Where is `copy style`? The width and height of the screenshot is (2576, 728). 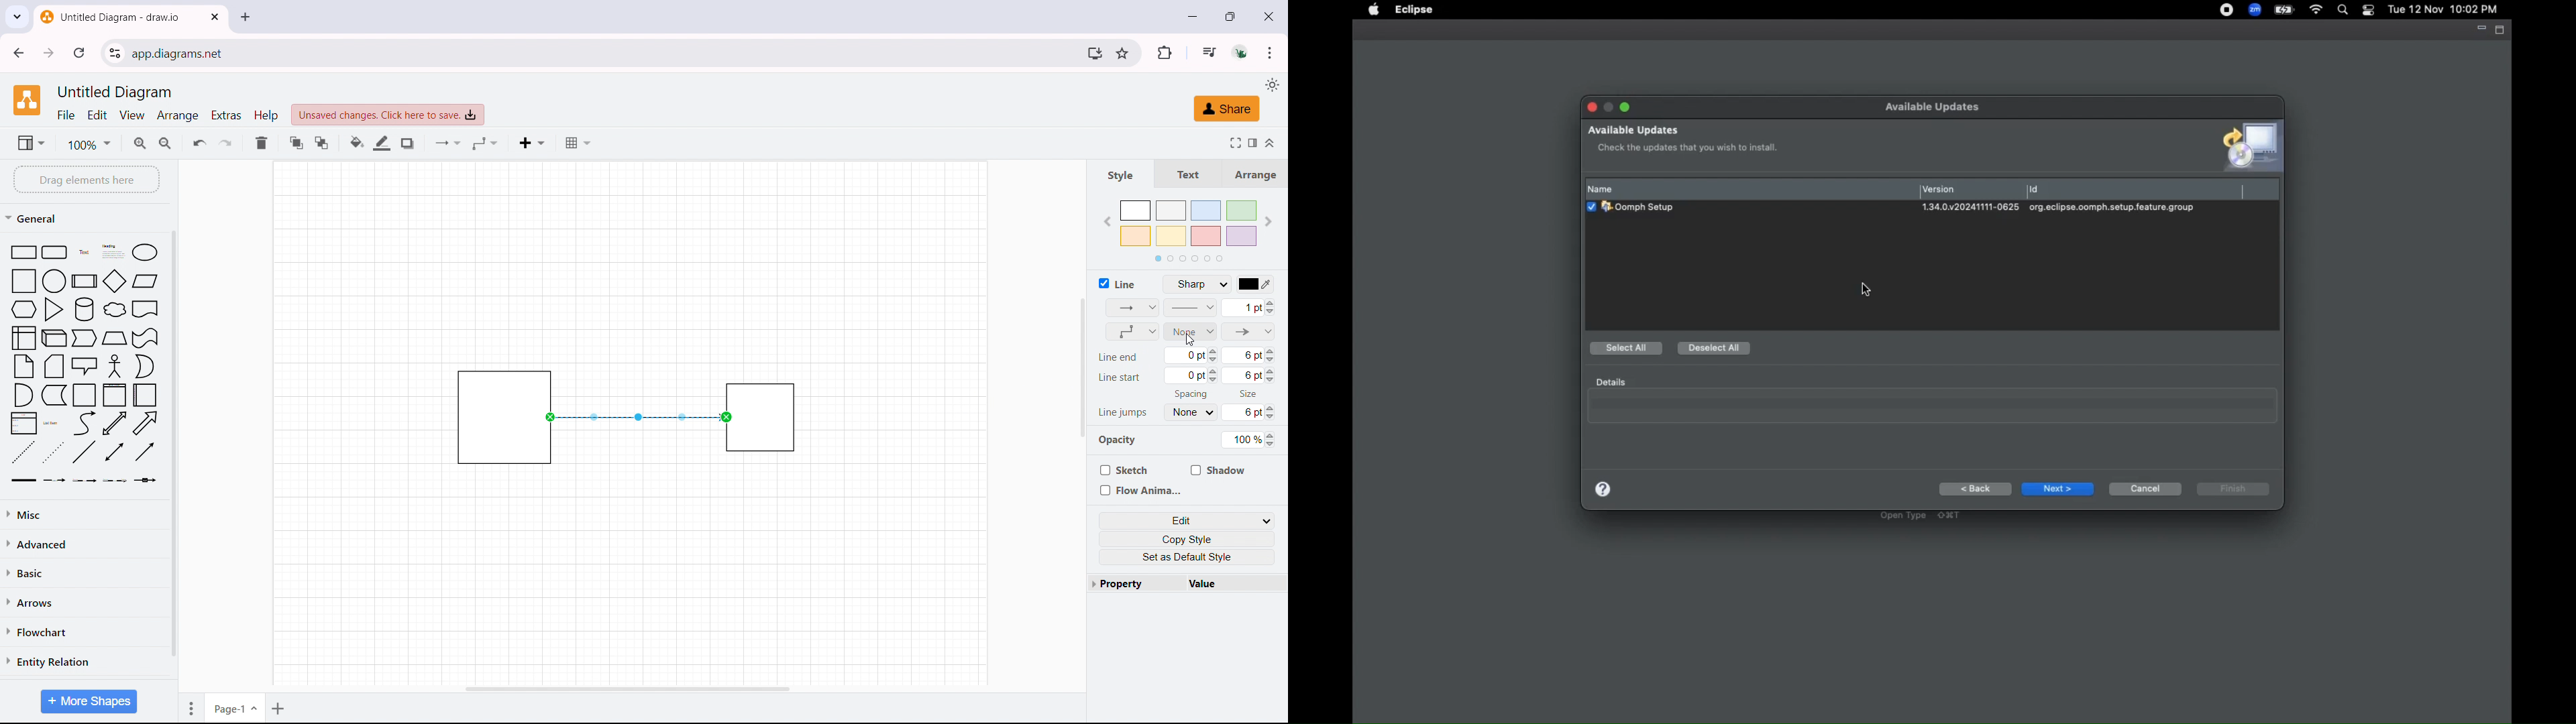 copy style is located at coordinates (1189, 538).